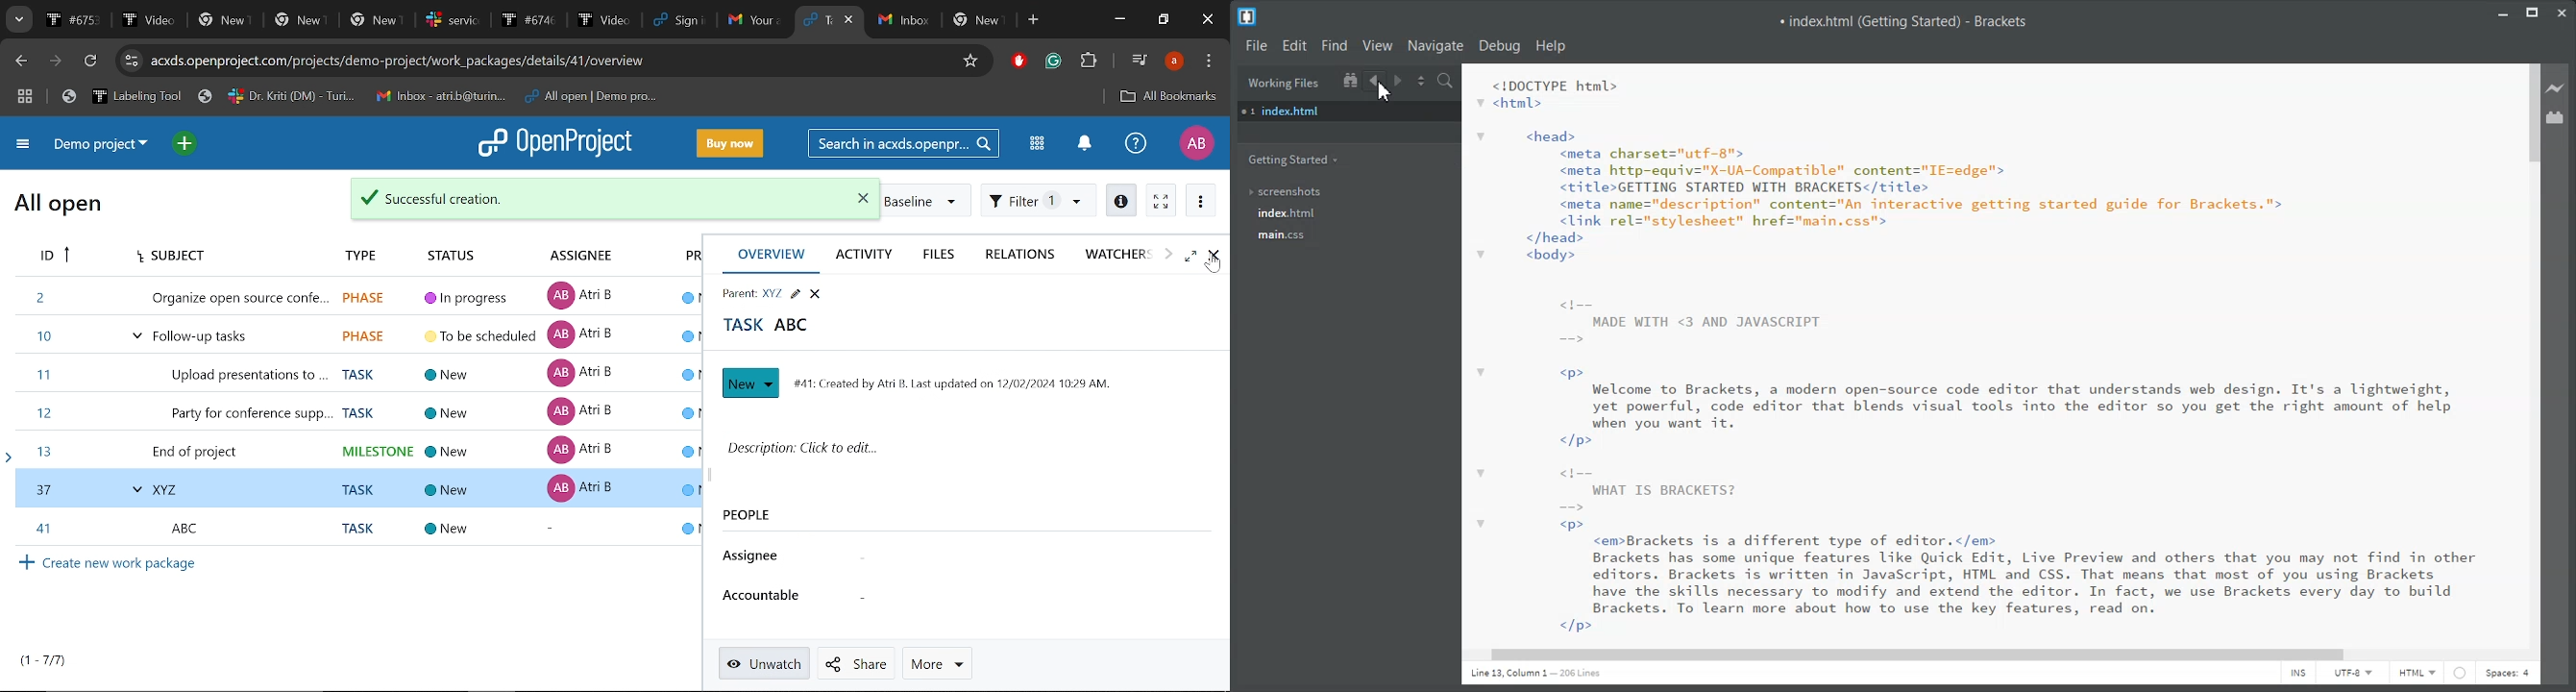  Describe the element at coordinates (1021, 254) in the screenshot. I see `Relations` at that location.